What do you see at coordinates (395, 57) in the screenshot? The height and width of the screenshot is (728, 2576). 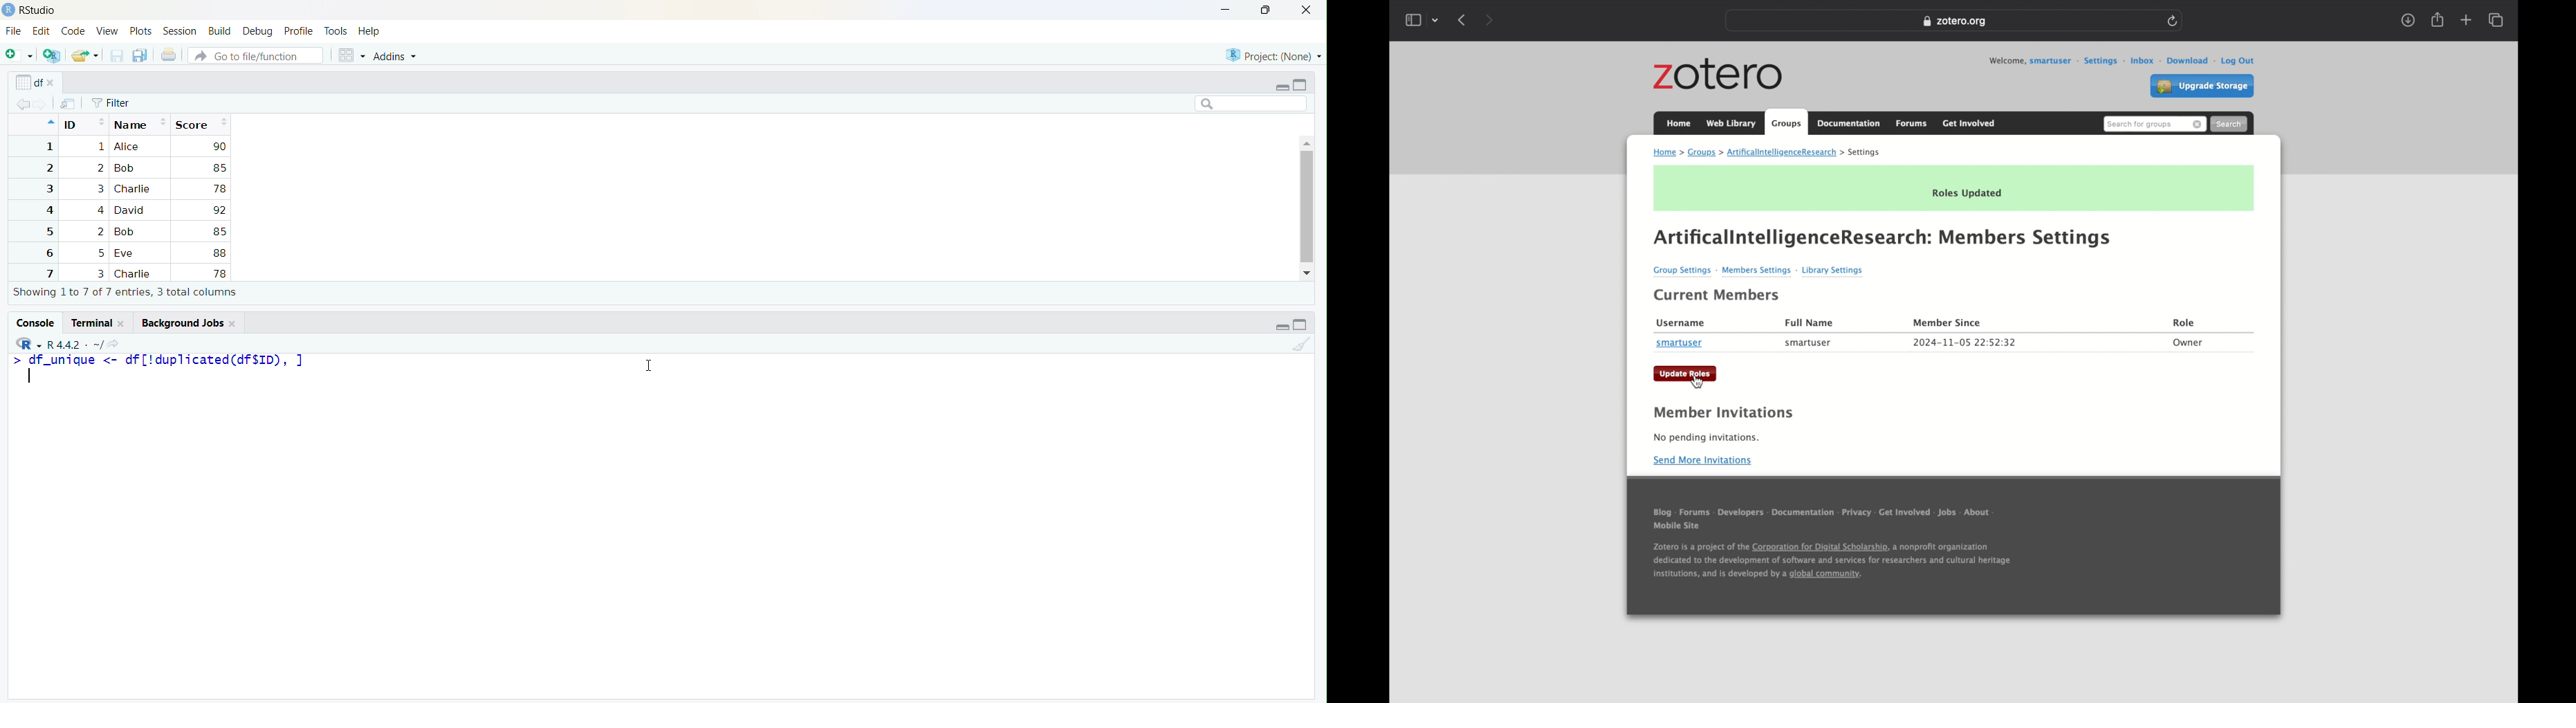 I see `Addins` at bounding box center [395, 57].